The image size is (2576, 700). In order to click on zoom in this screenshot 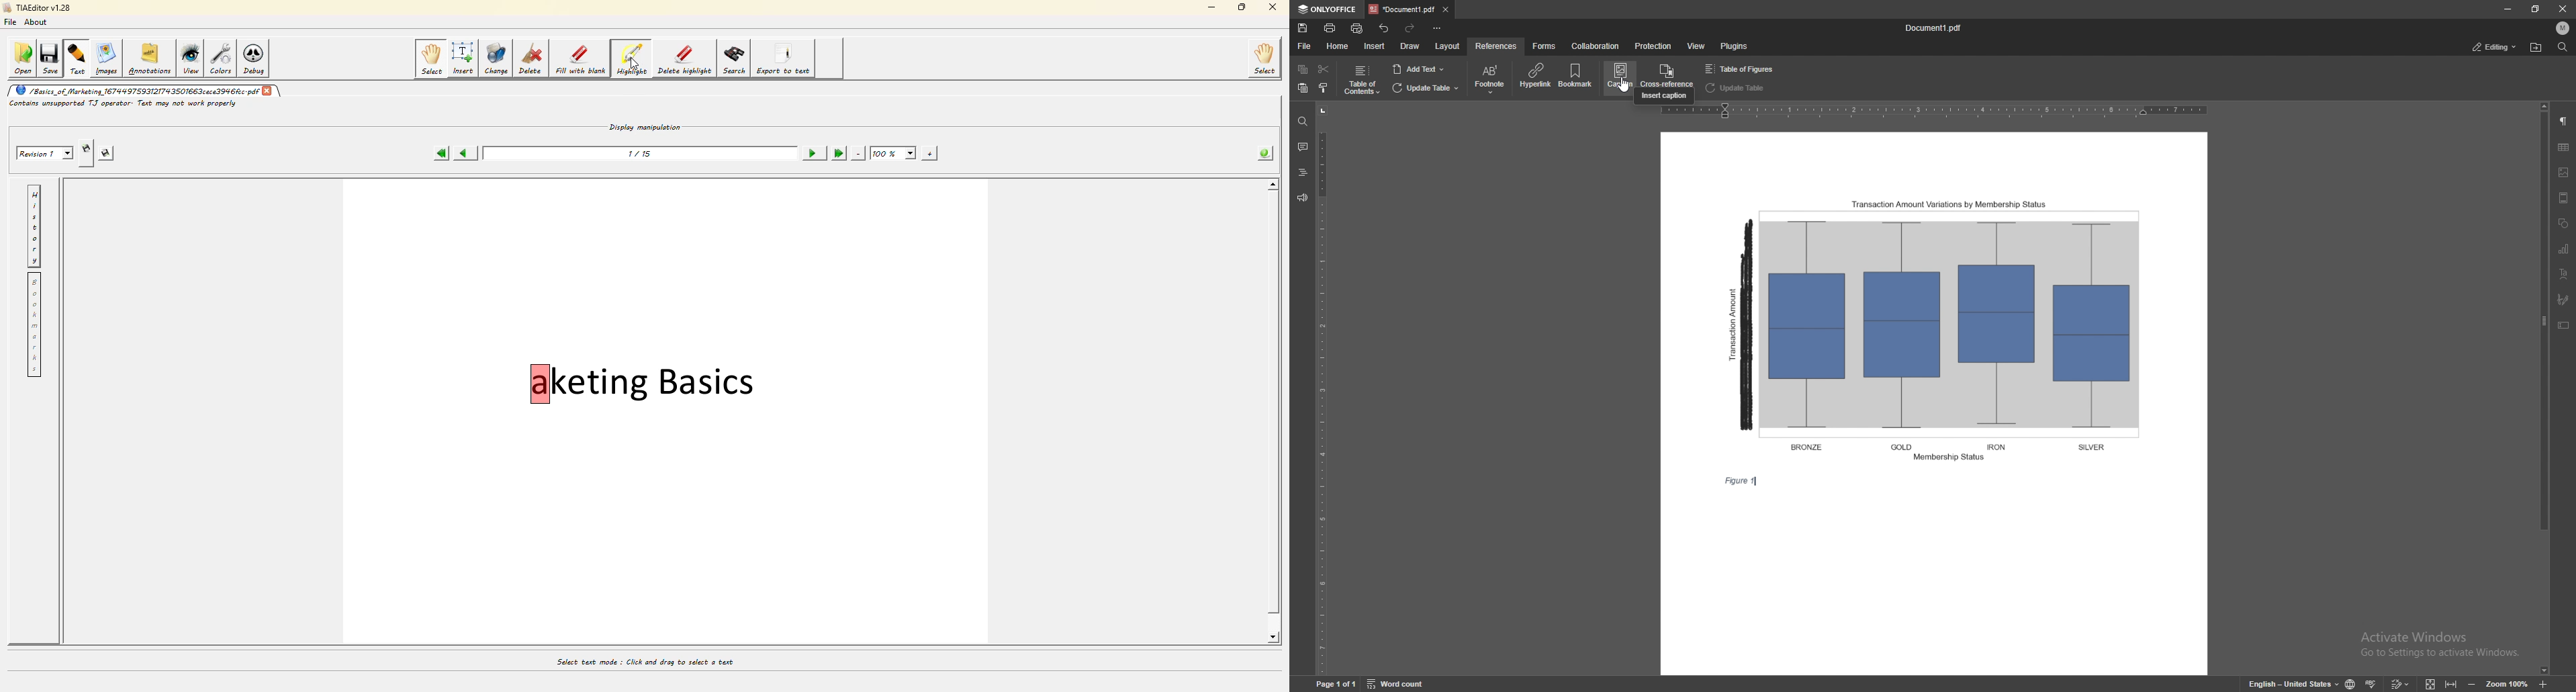, I will do `click(2507, 683)`.